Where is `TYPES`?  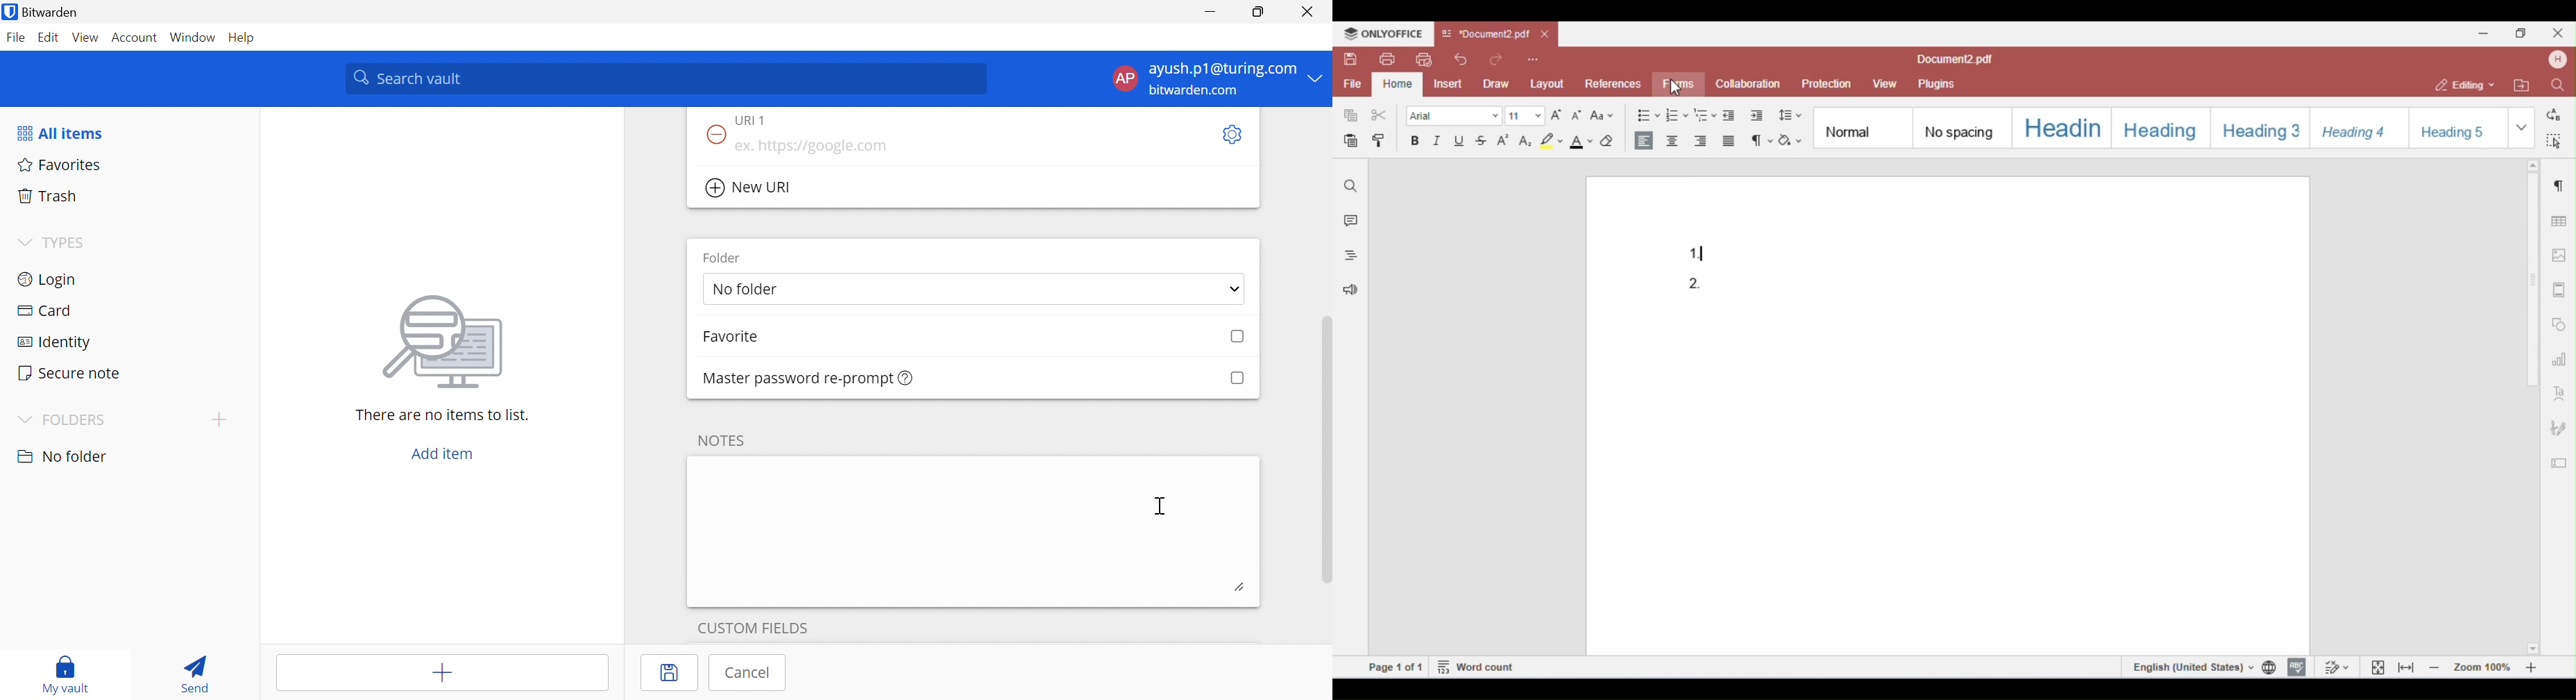
TYPES is located at coordinates (67, 245).